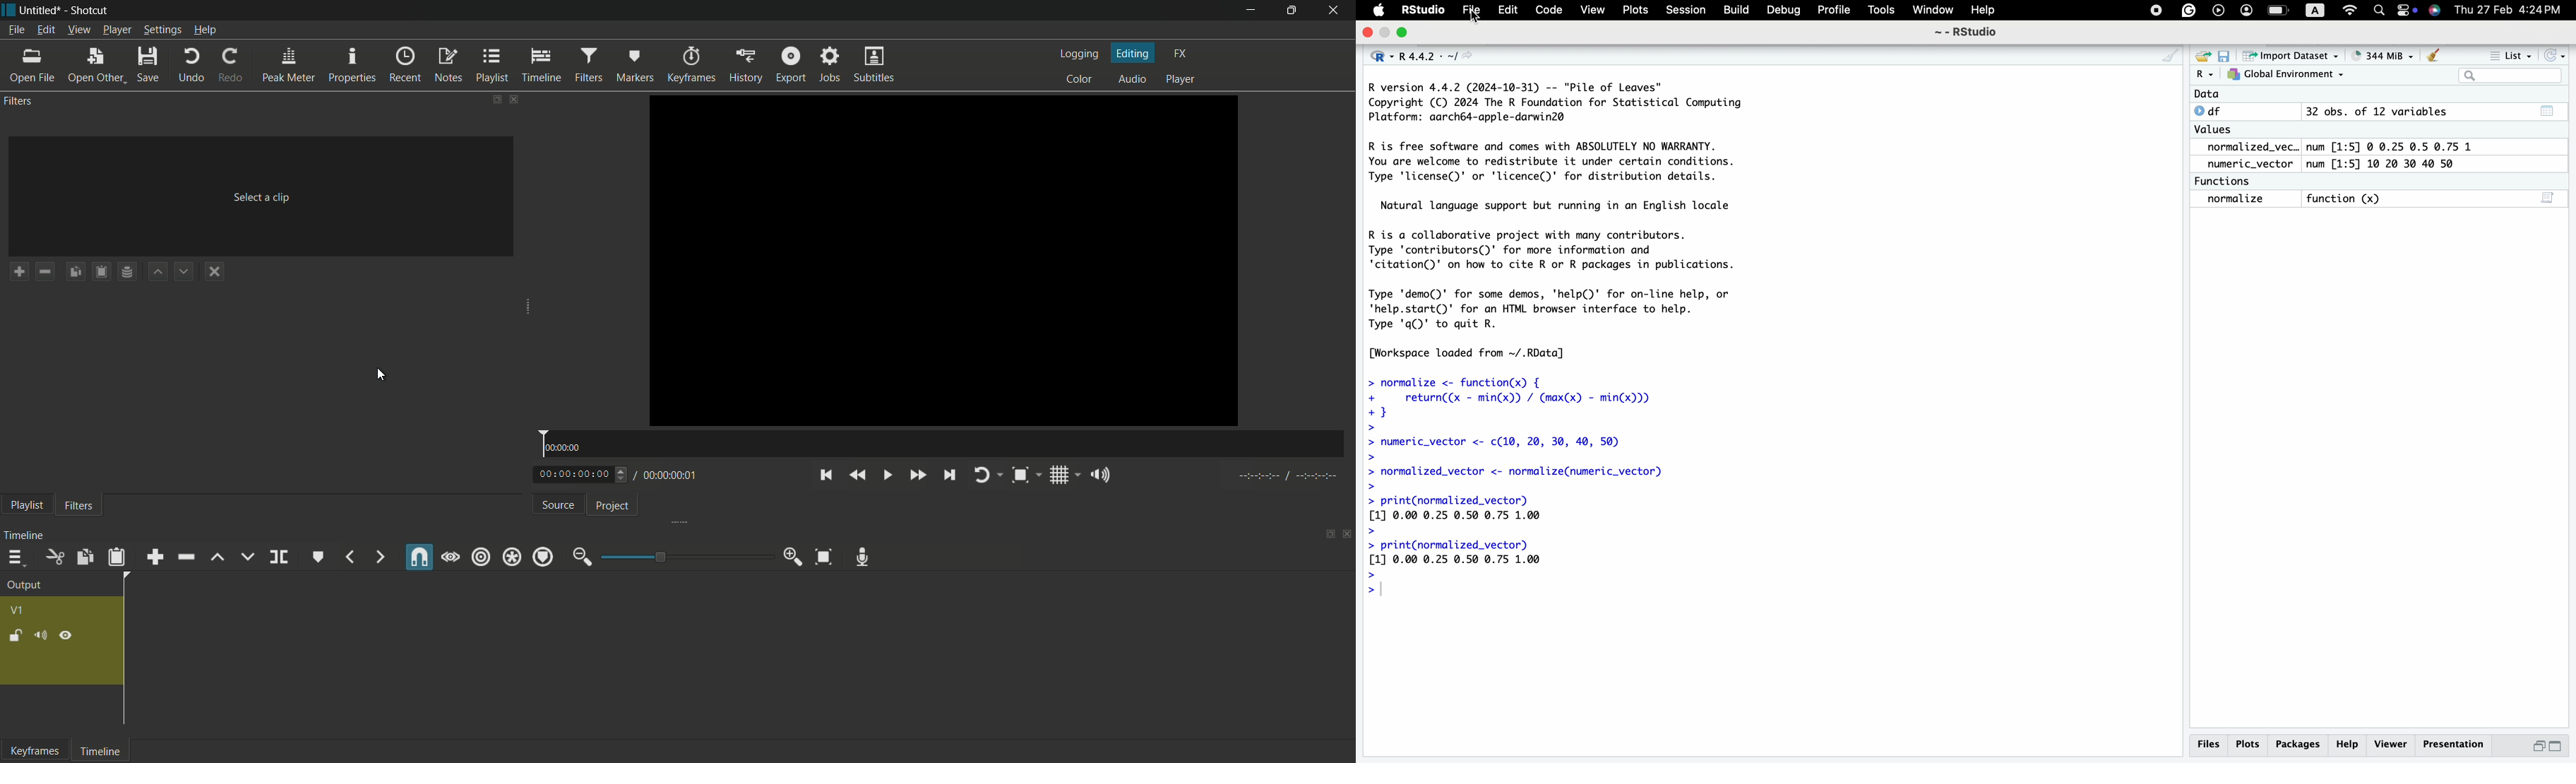  What do you see at coordinates (1434, 56) in the screenshot?
I see `R 4.4.2 . ~/` at bounding box center [1434, 56].